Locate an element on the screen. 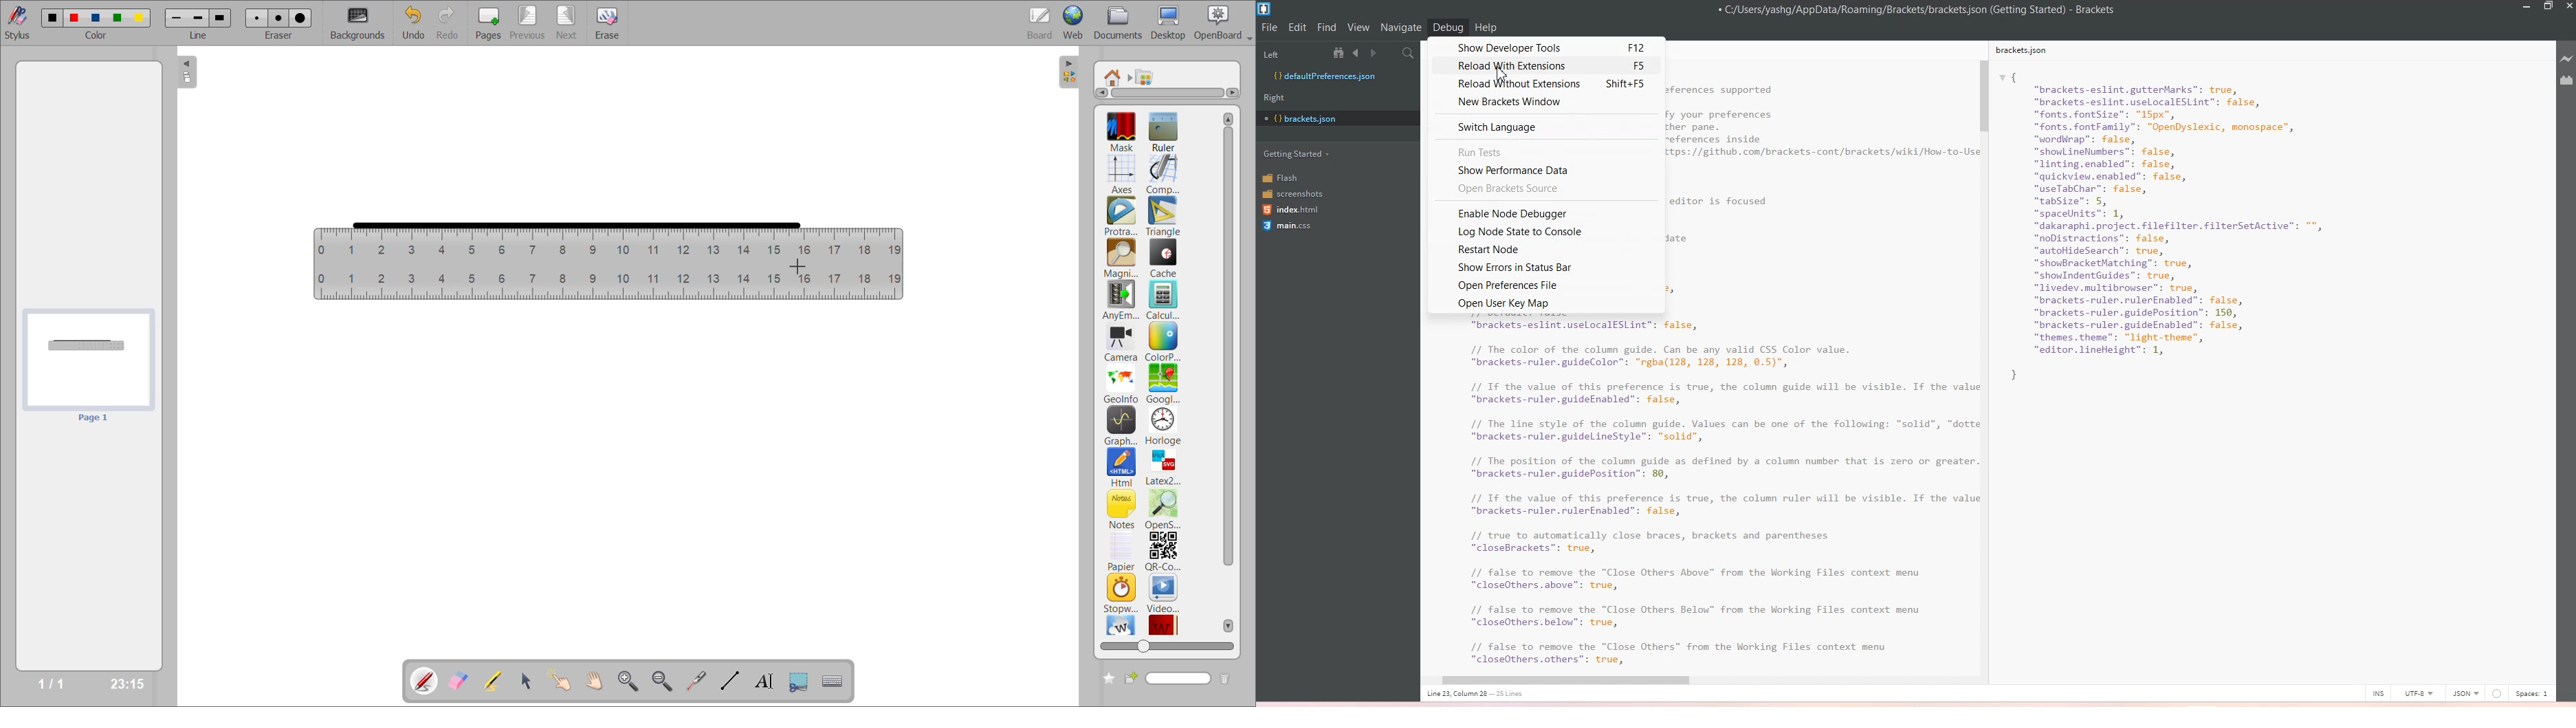 The height and width of the screenshot is (728, 2576). Navigate Backwards is located at coordinates (1358, 53).